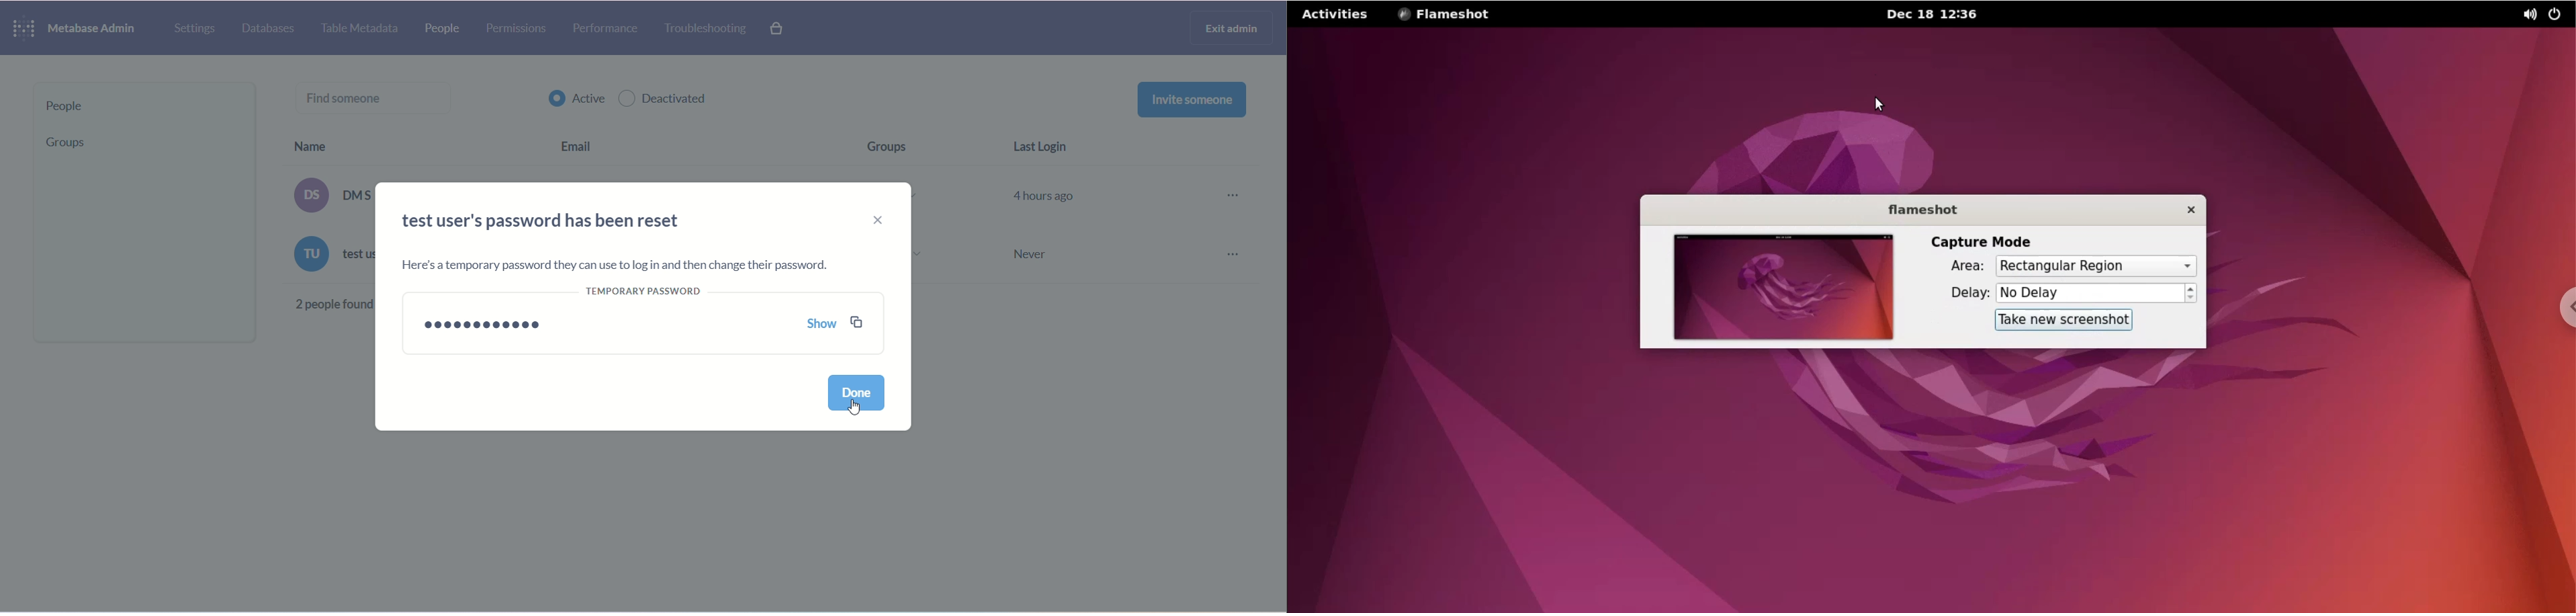 This screenshot has width=2576, height=616. Describe the element at coordinates (1034, 256) in the screenshot. I see `Never` at that location.